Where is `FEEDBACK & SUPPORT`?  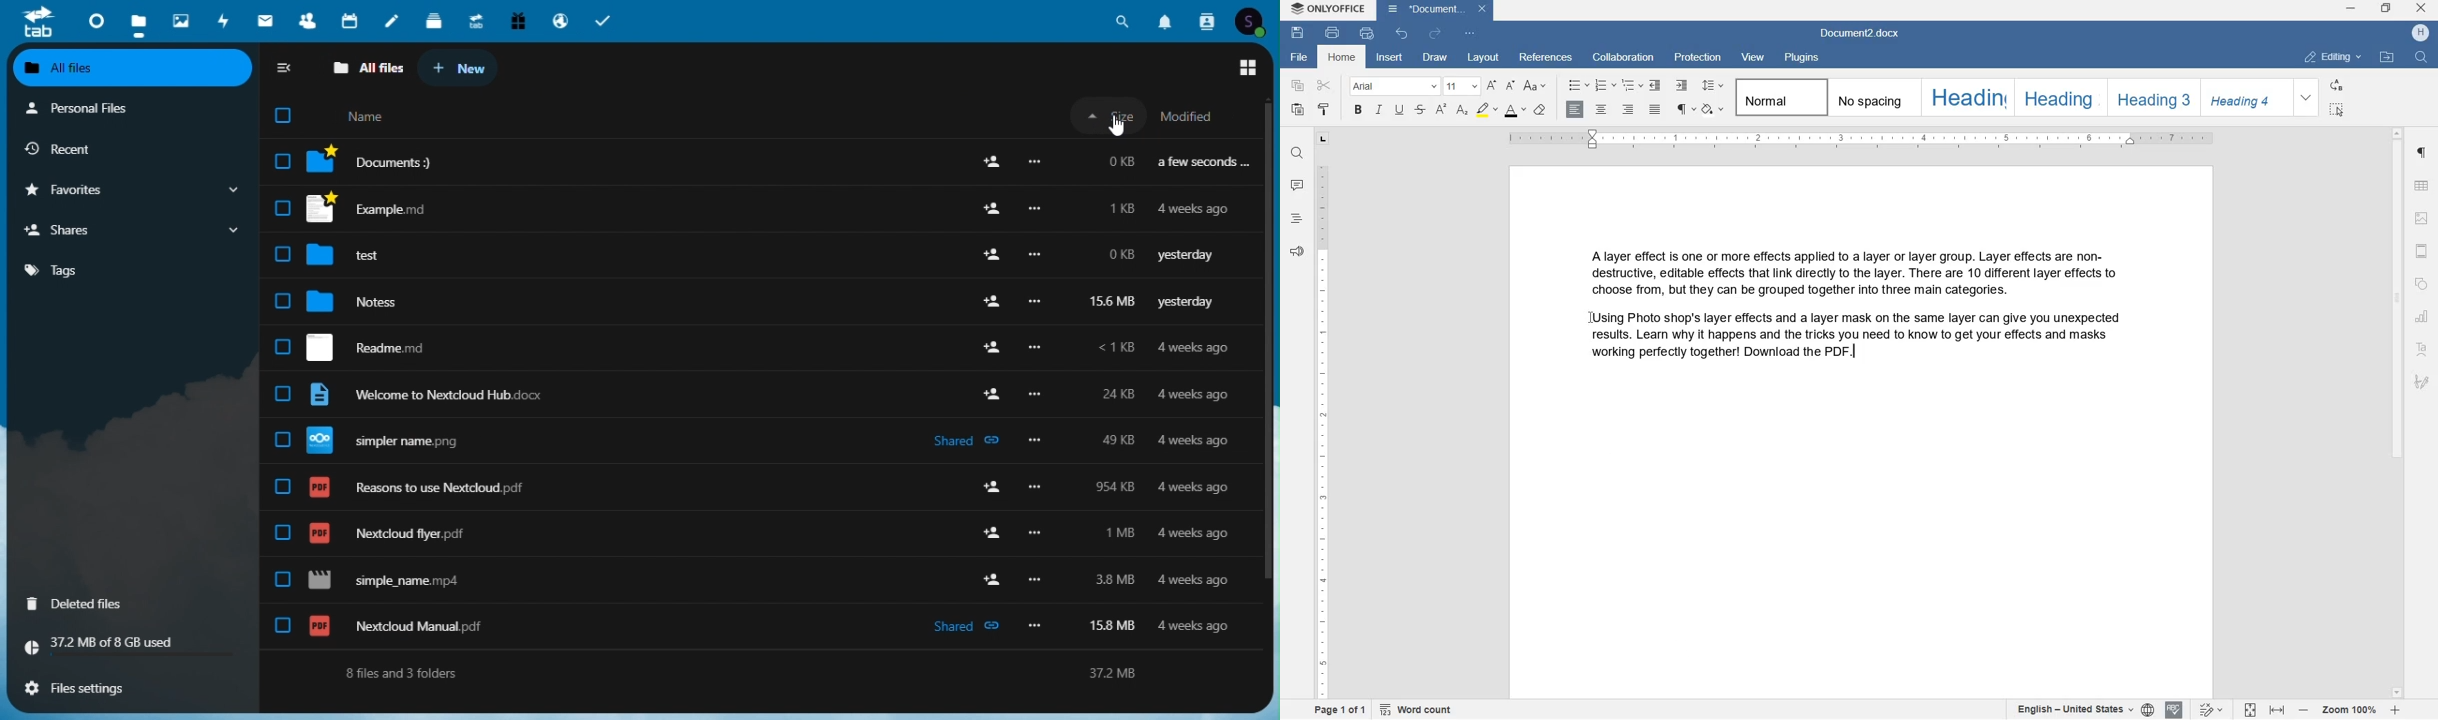
FEEDBACK & SUPPORT is located at coordinates (1297, 252).